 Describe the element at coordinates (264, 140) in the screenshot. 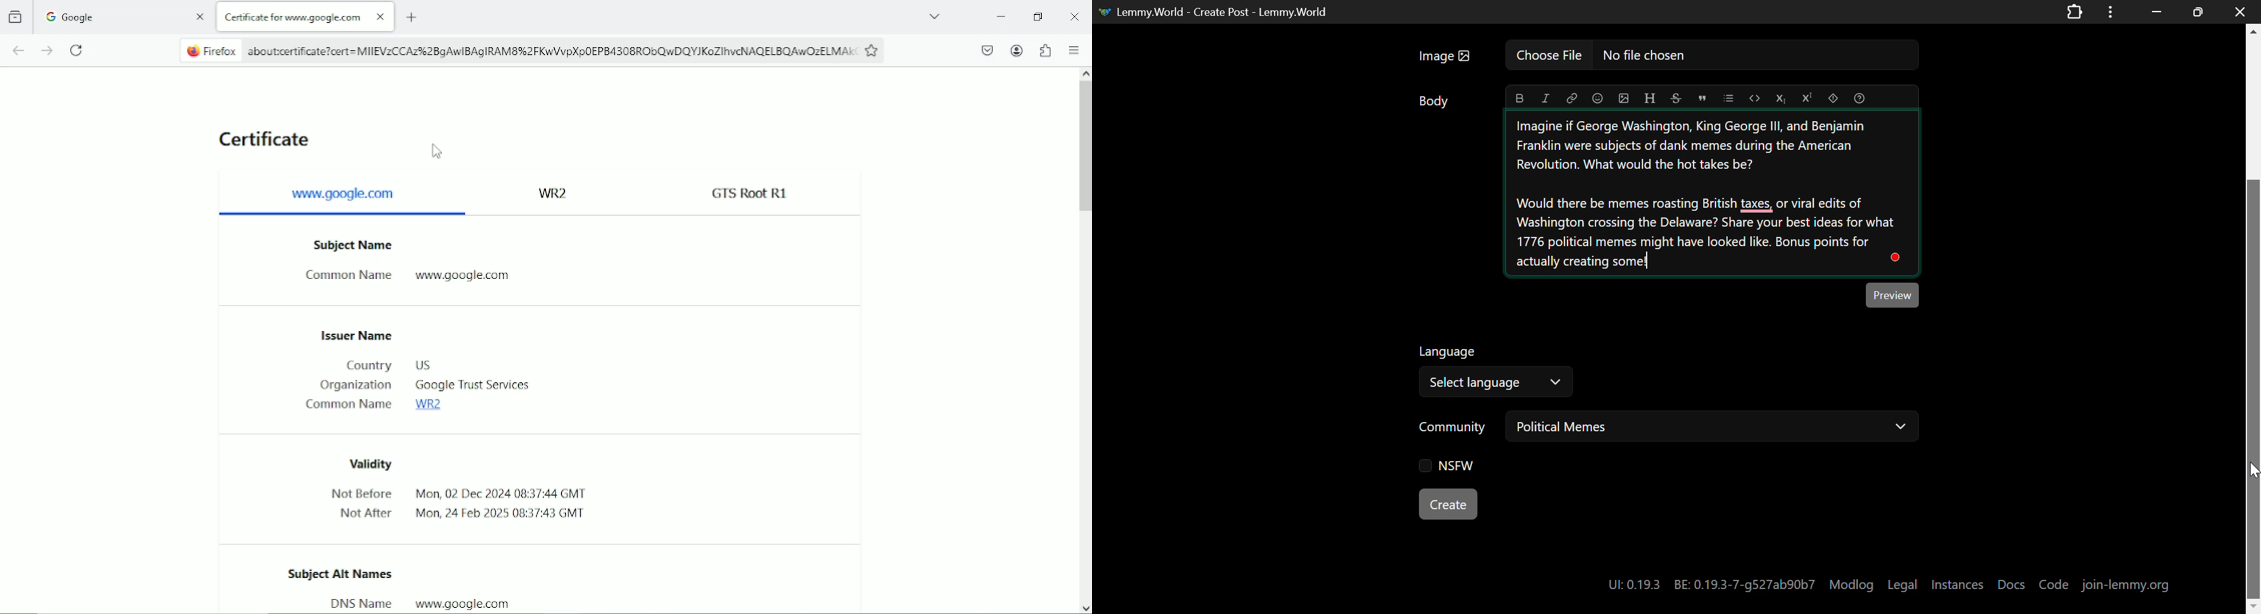

I see `Certificate` at that location.